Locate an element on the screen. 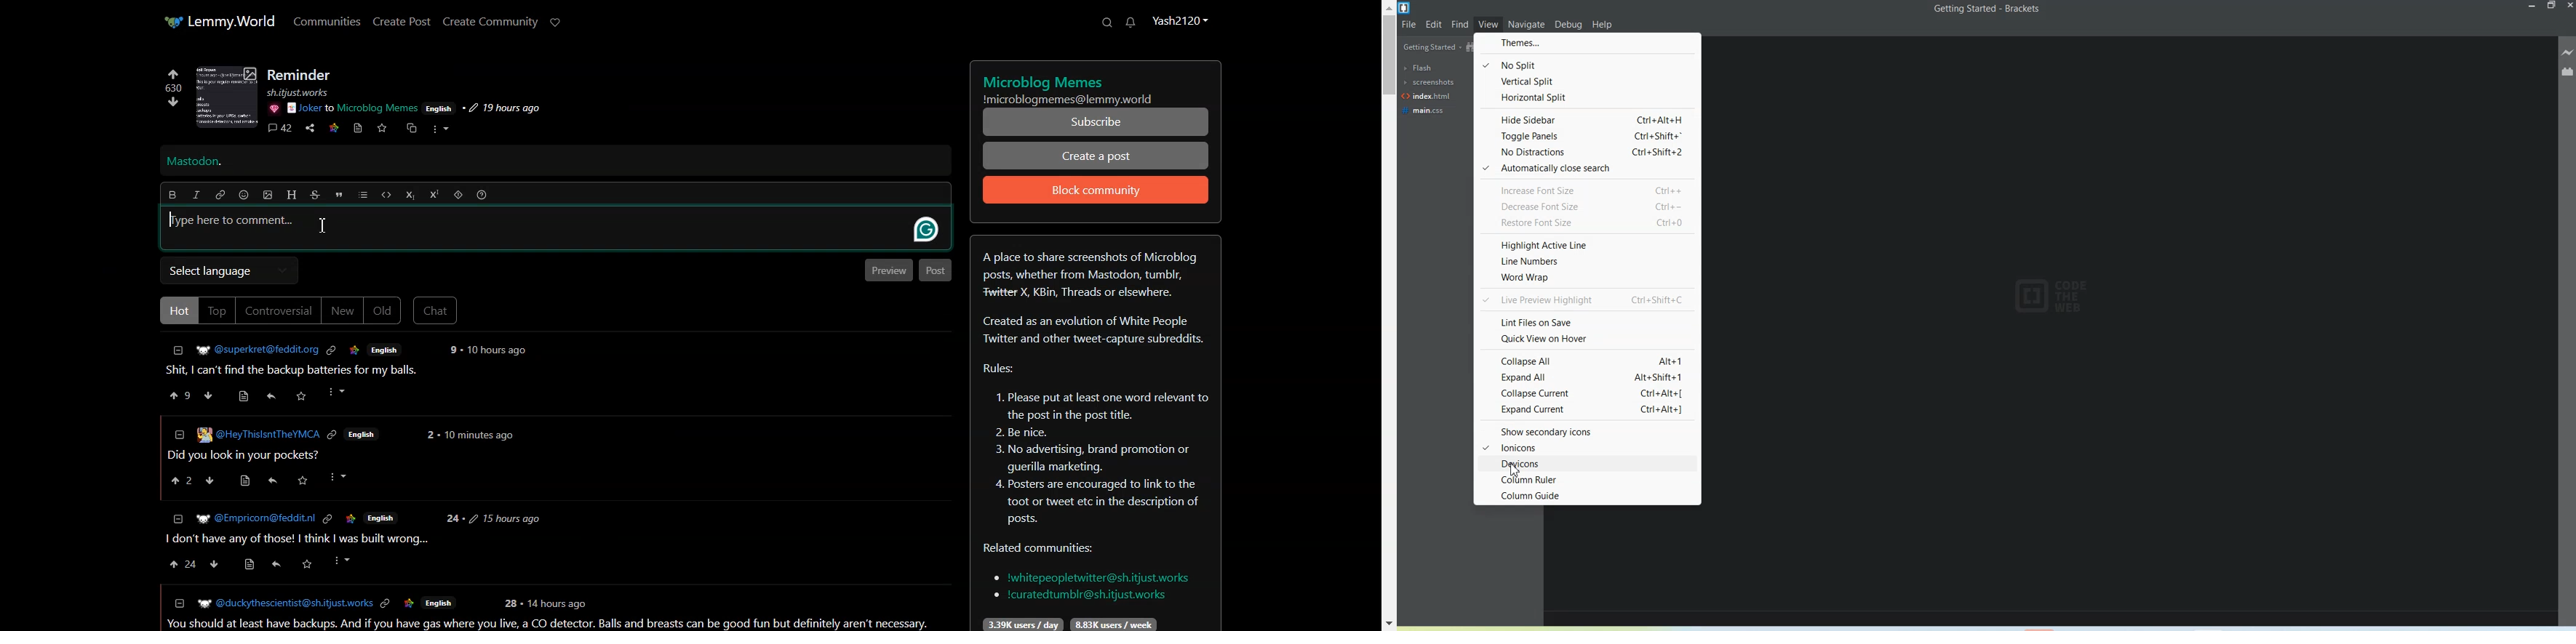  screenshots is located at coordinates (1427, 82).